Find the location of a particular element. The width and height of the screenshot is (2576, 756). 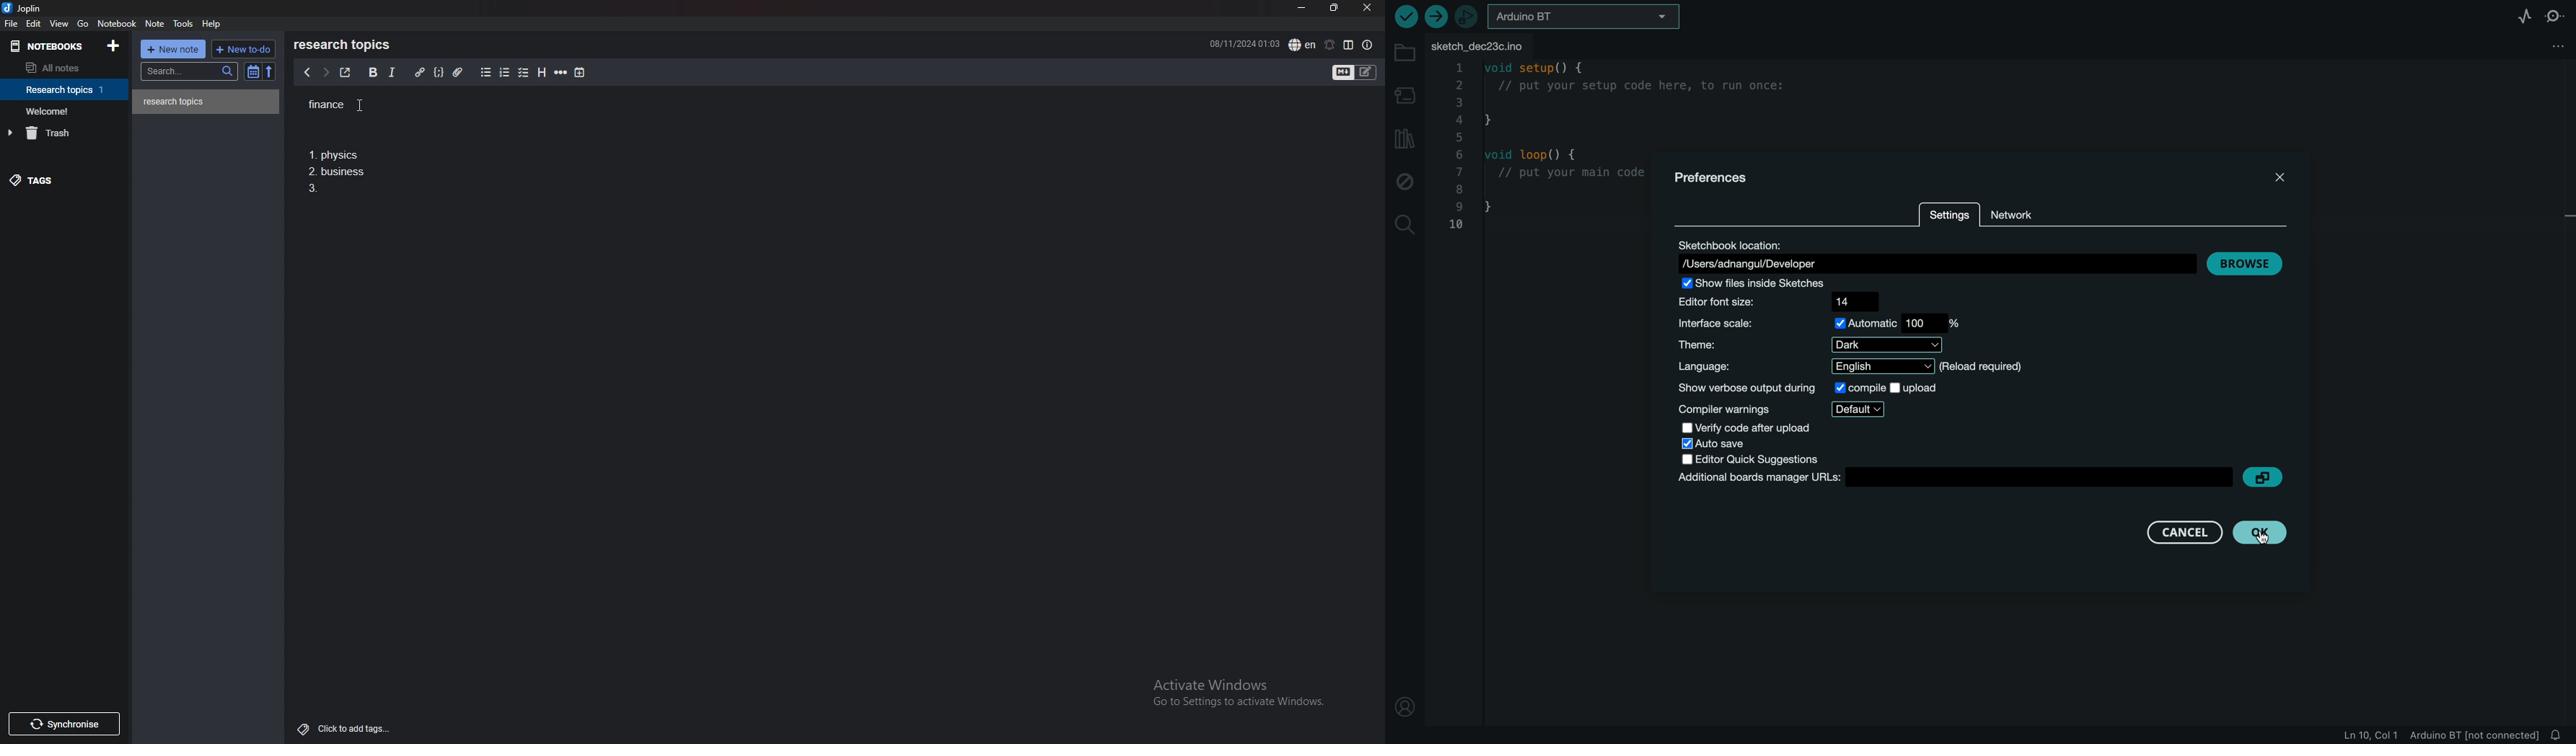

Synchronise is located at coordinates (67, 723).